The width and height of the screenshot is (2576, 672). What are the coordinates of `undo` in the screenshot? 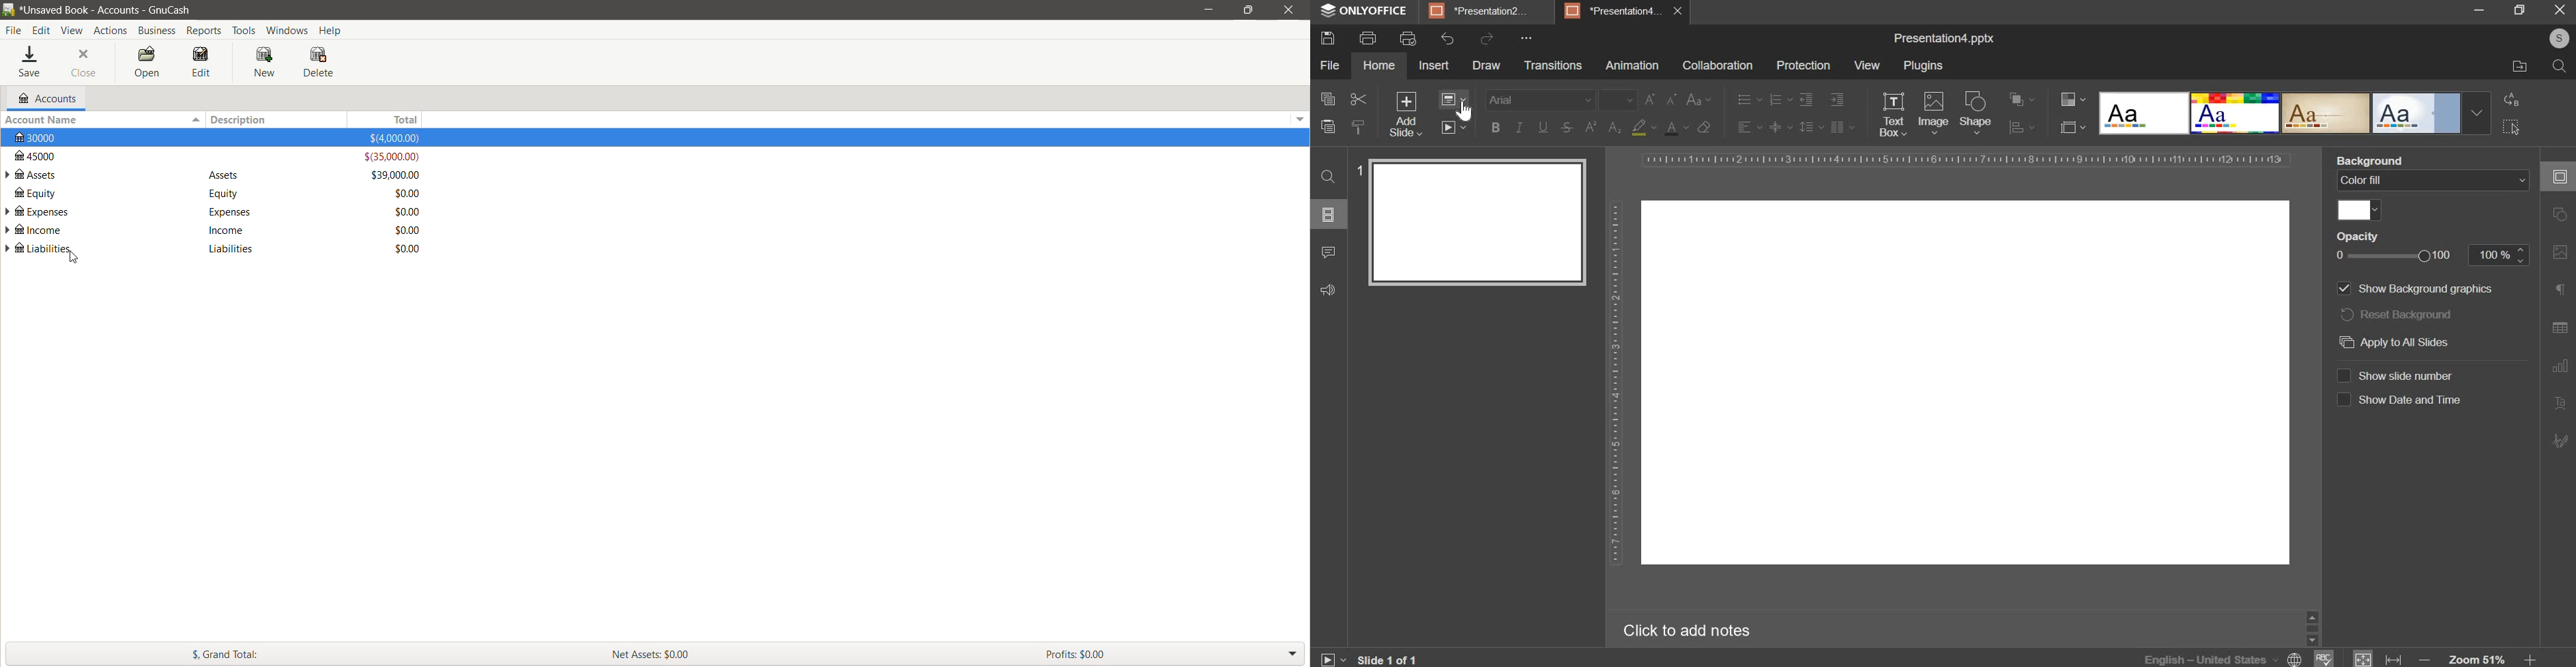 It's located at (1445, 40).